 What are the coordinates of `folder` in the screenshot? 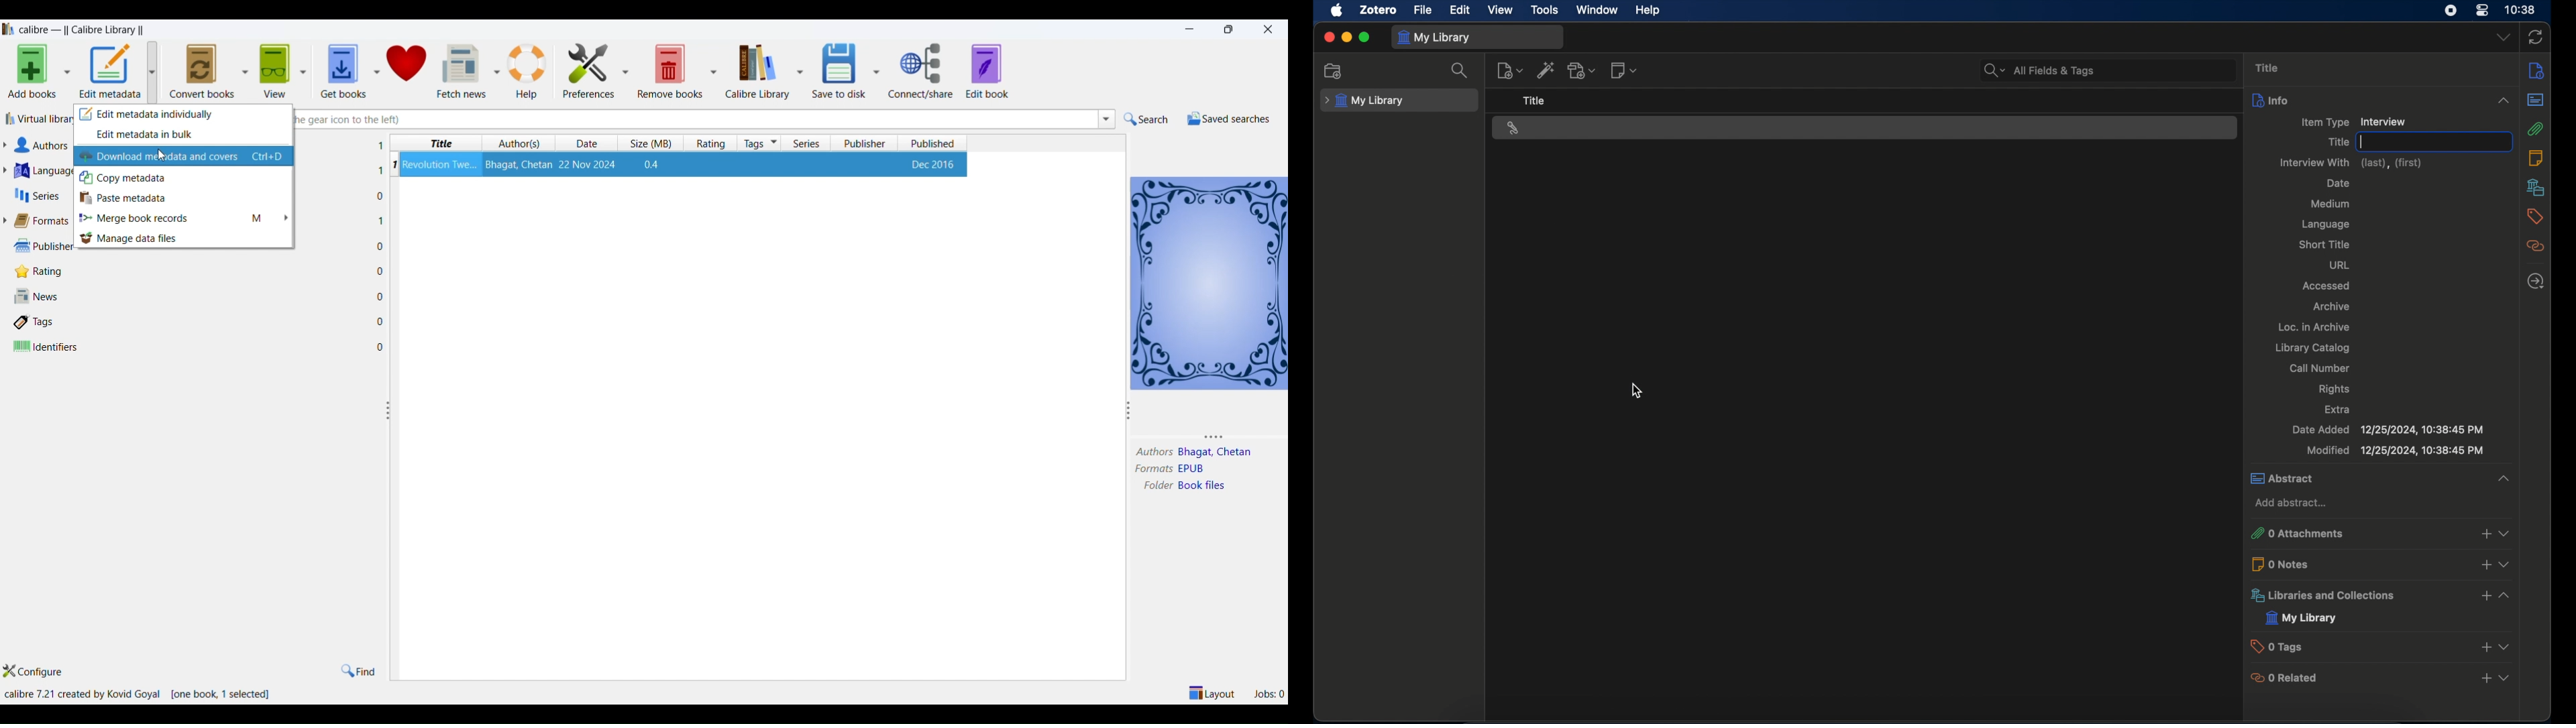 It's located at (1155, 487).